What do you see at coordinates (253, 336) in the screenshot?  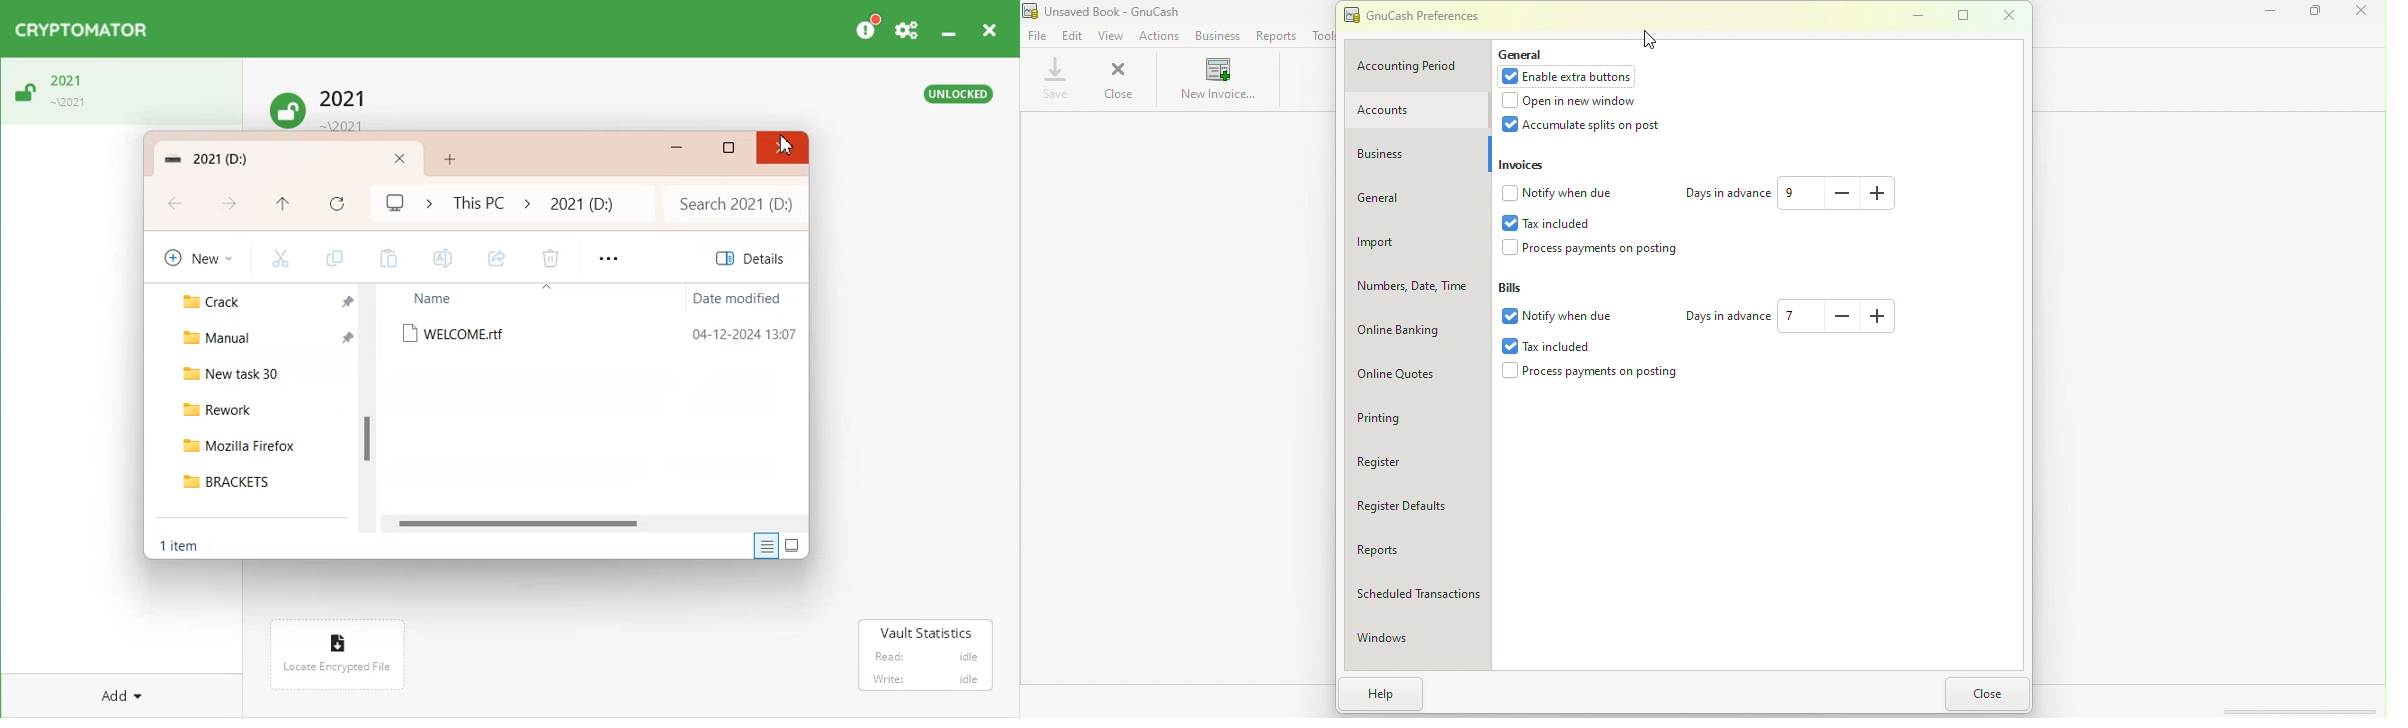 I see `Manual` at bounding box center [253, 336].